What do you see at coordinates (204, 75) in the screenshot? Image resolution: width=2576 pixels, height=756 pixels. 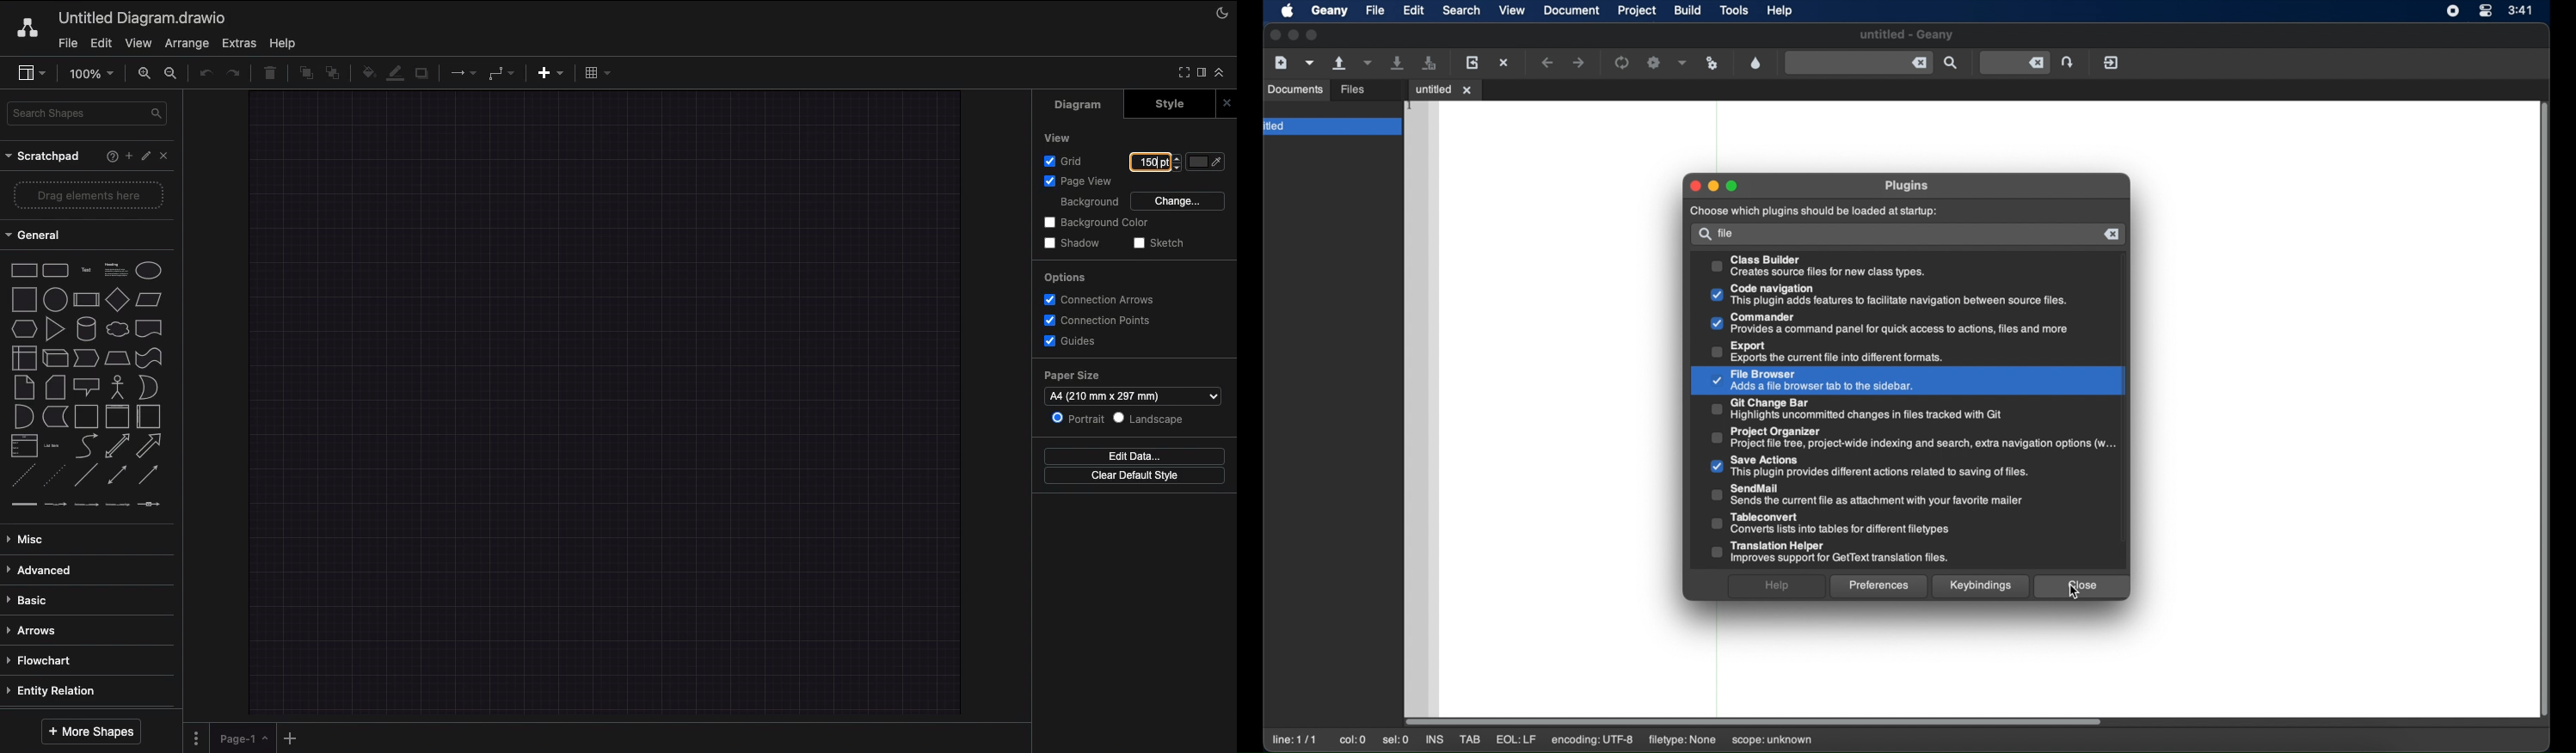 I see `Undo` at bounding box center [204, 75].